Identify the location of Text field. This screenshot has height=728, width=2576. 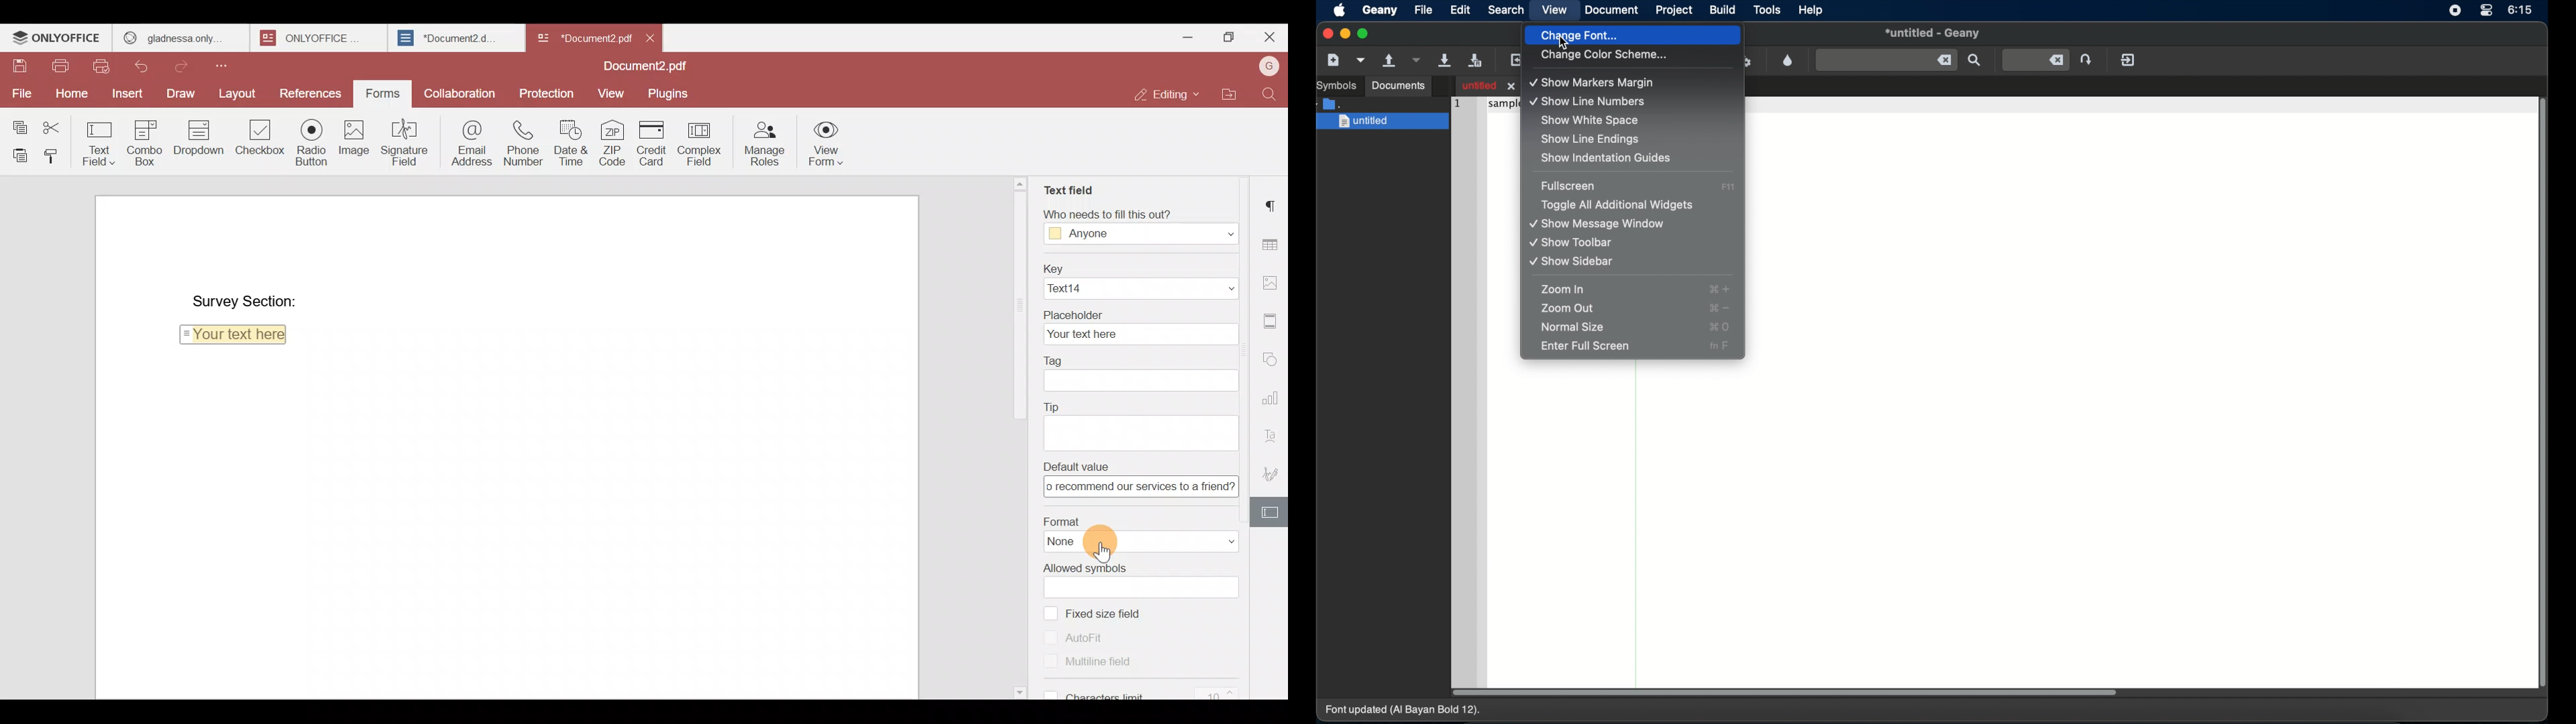
(1068, 187).